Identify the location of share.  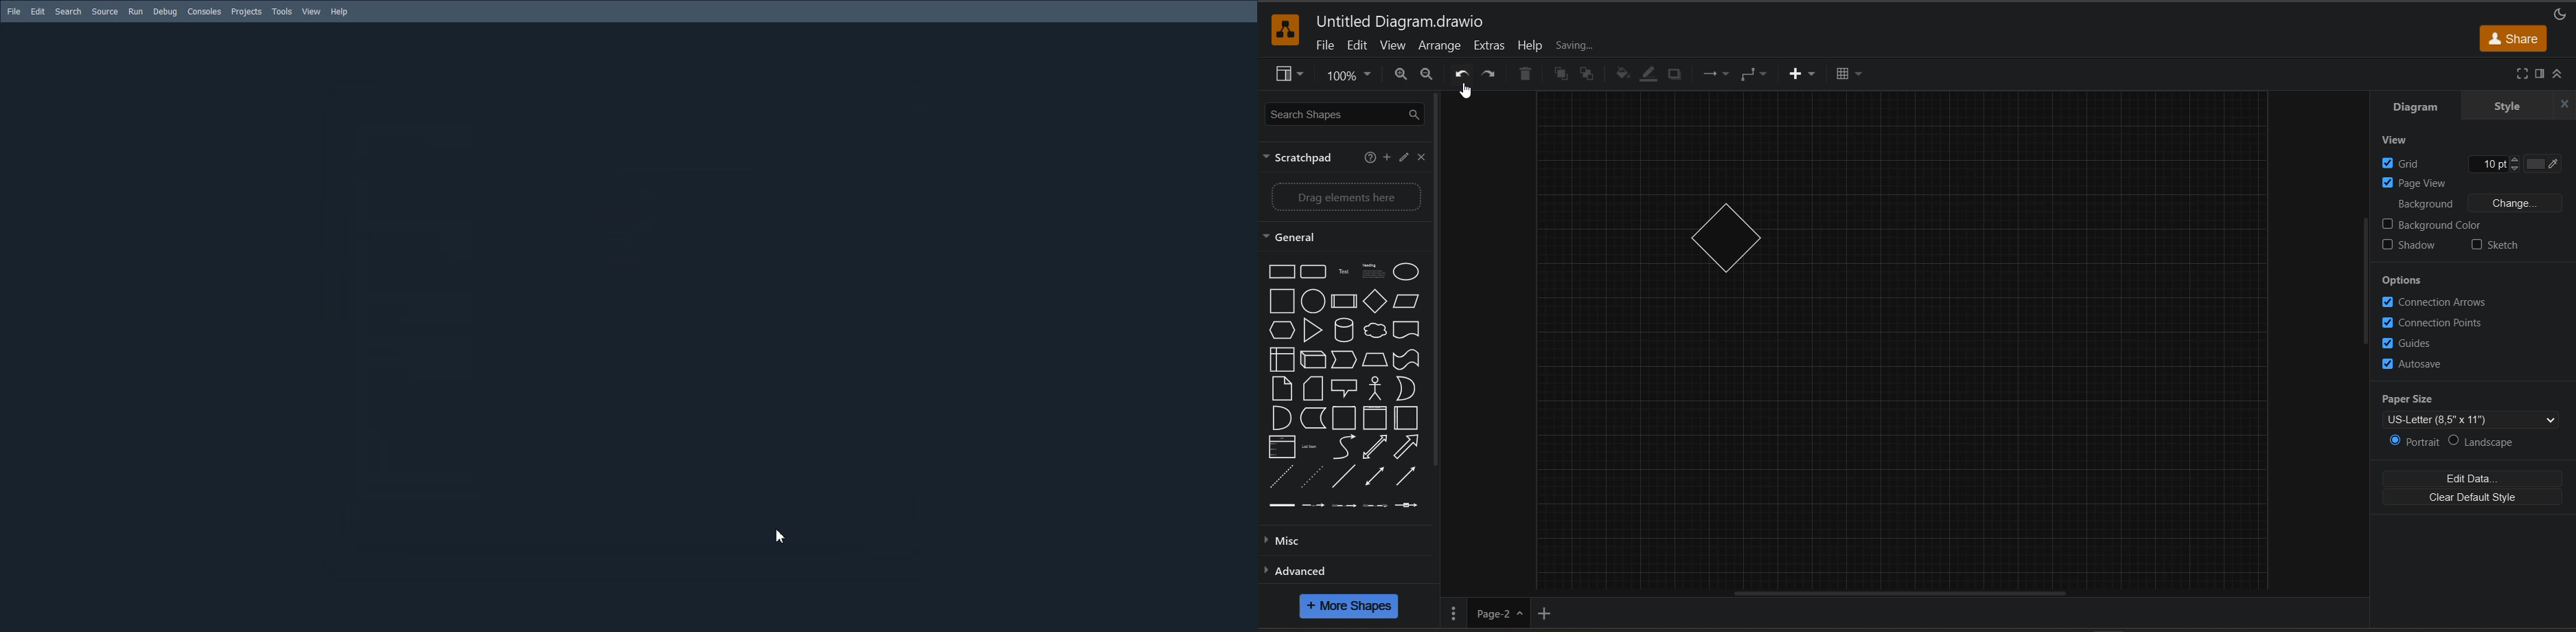
(2516, 38).